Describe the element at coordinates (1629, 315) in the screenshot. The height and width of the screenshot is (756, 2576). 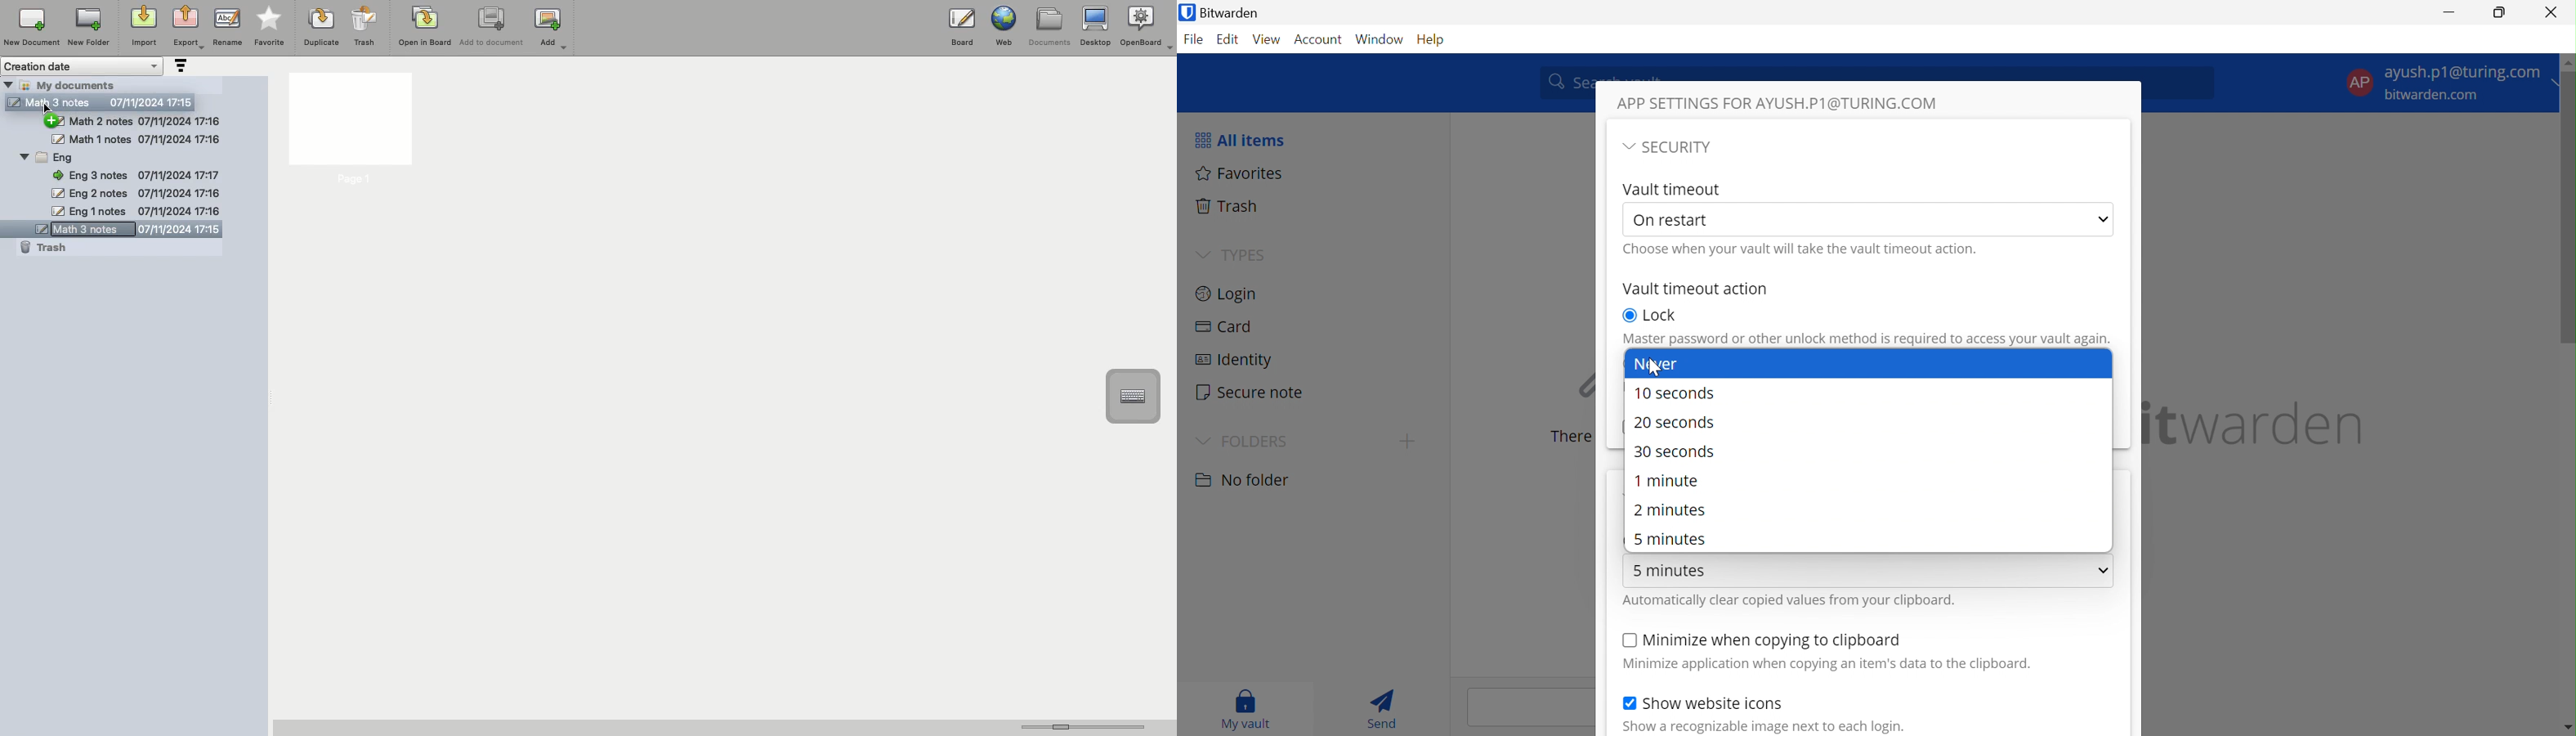
I see `Checkbox` at that location.